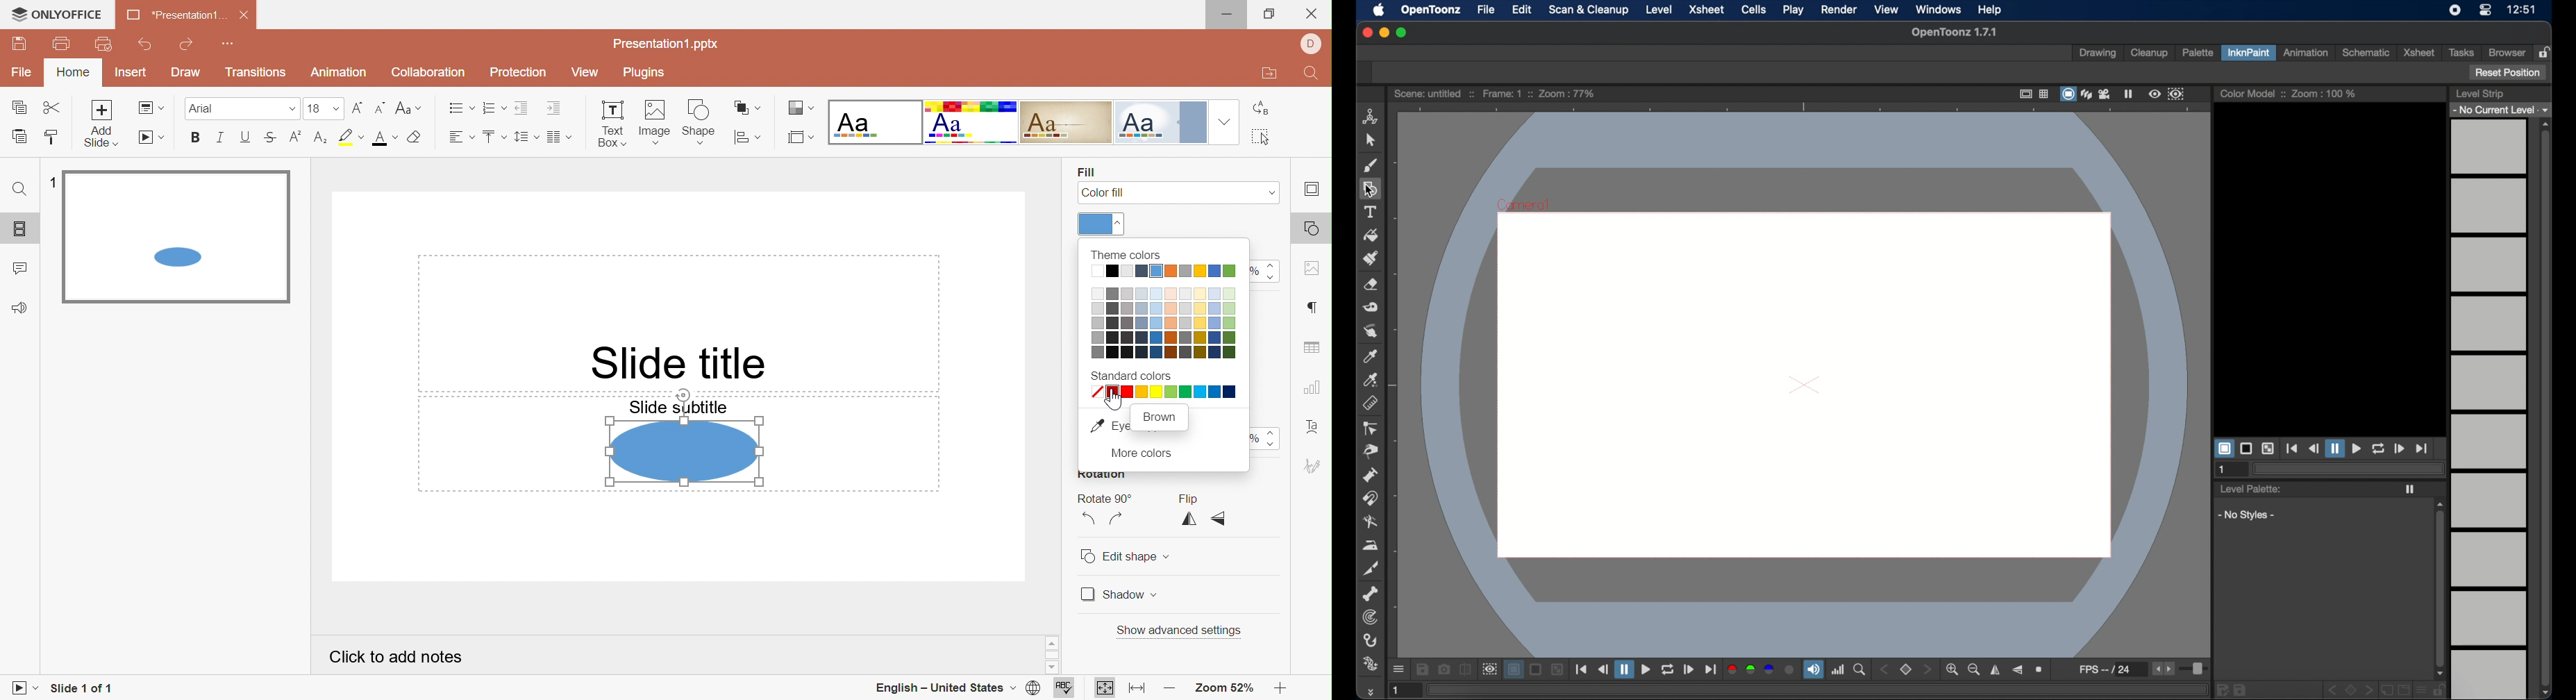 Image resolution: width=2576 pixels, height=700 pixels. Describe the element at coordinates (1371, 546) in the screenshot. I see `iron tool` at that location.